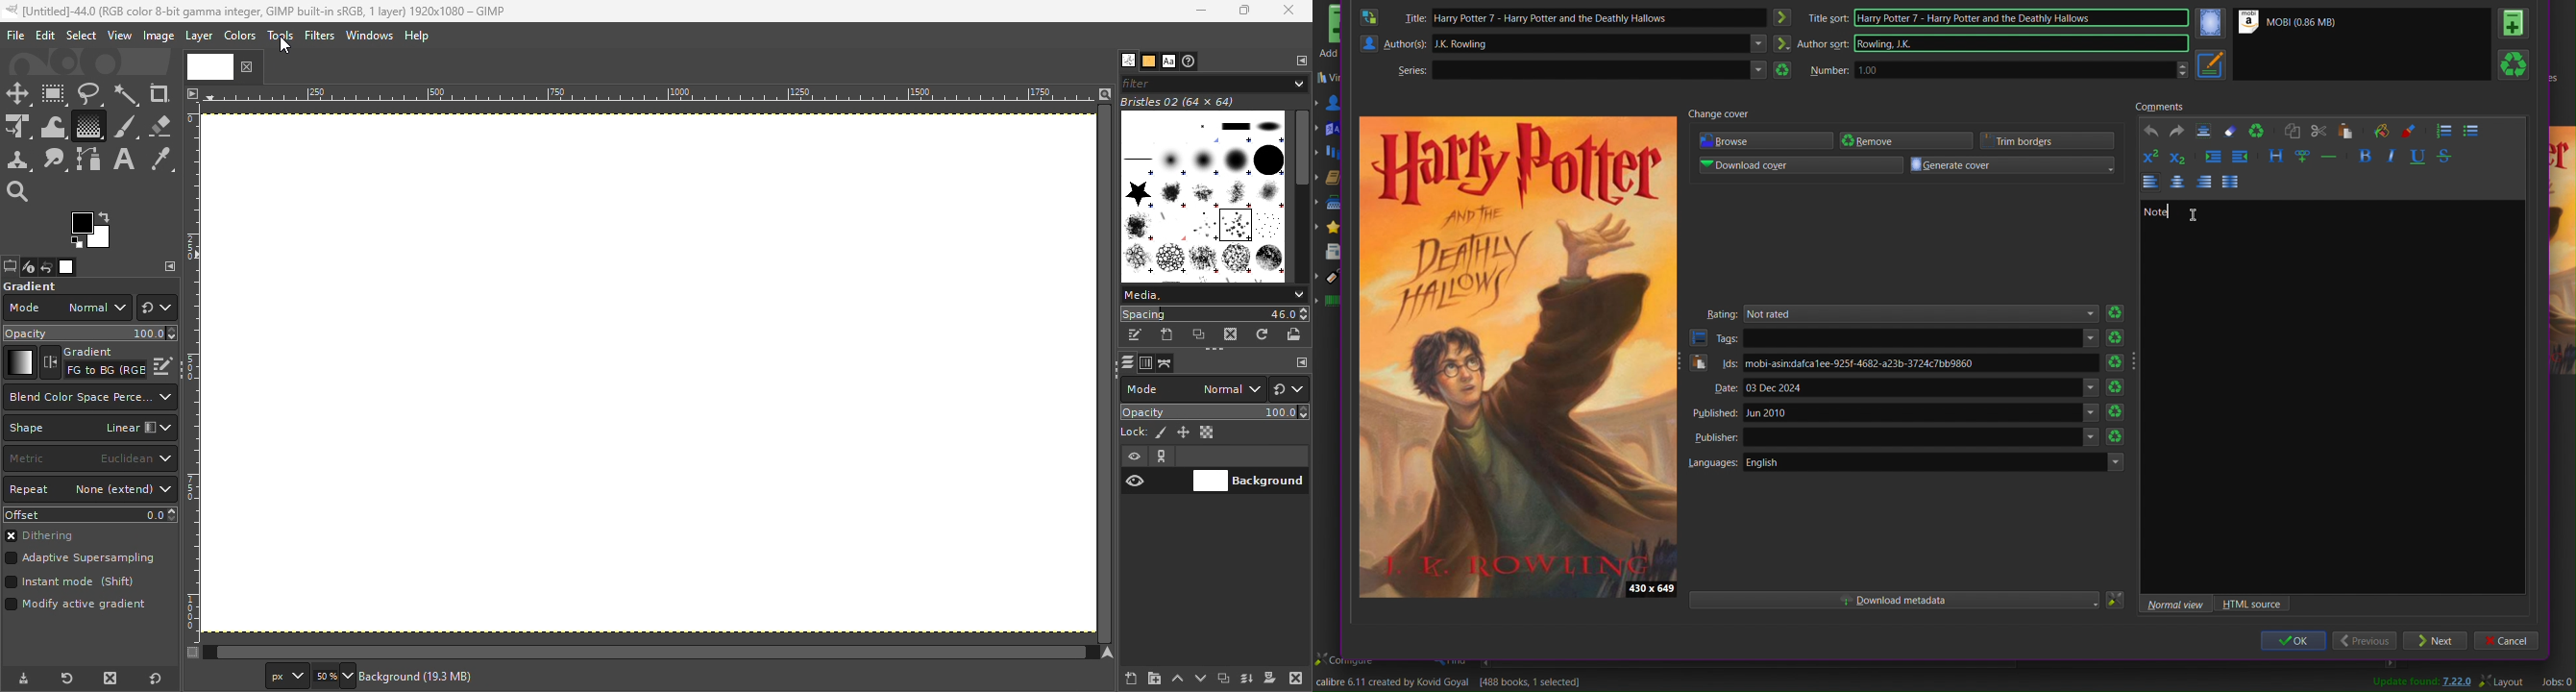 The image size is (2576, 700). I want to click on Refresh, so click(2114, 359).